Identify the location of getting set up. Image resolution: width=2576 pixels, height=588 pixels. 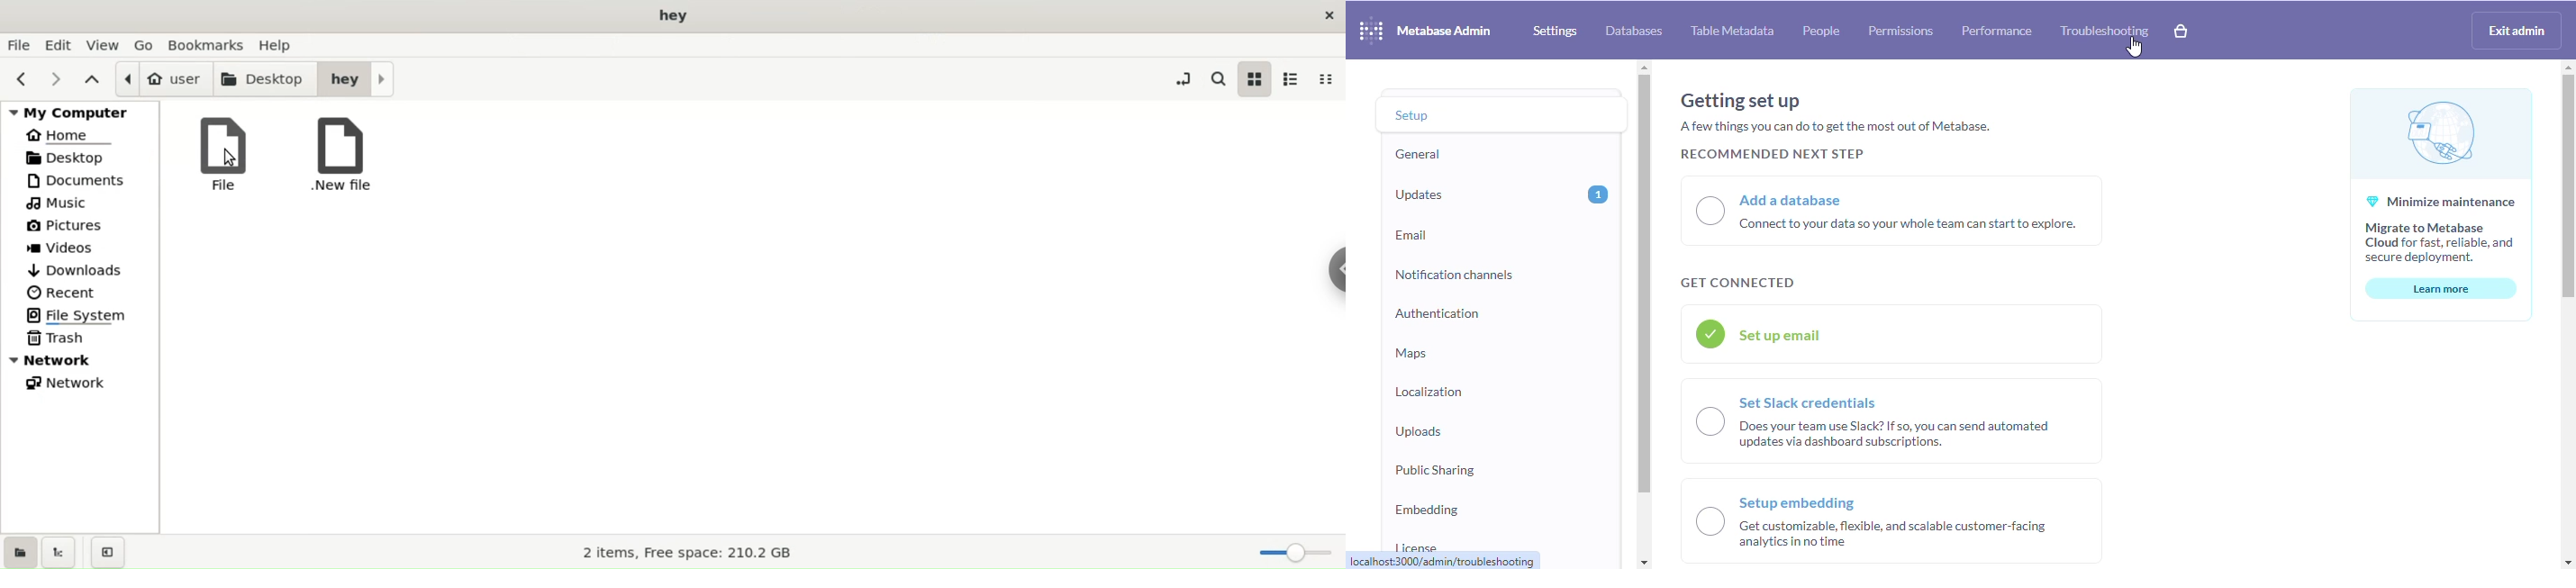
(1740, 101).